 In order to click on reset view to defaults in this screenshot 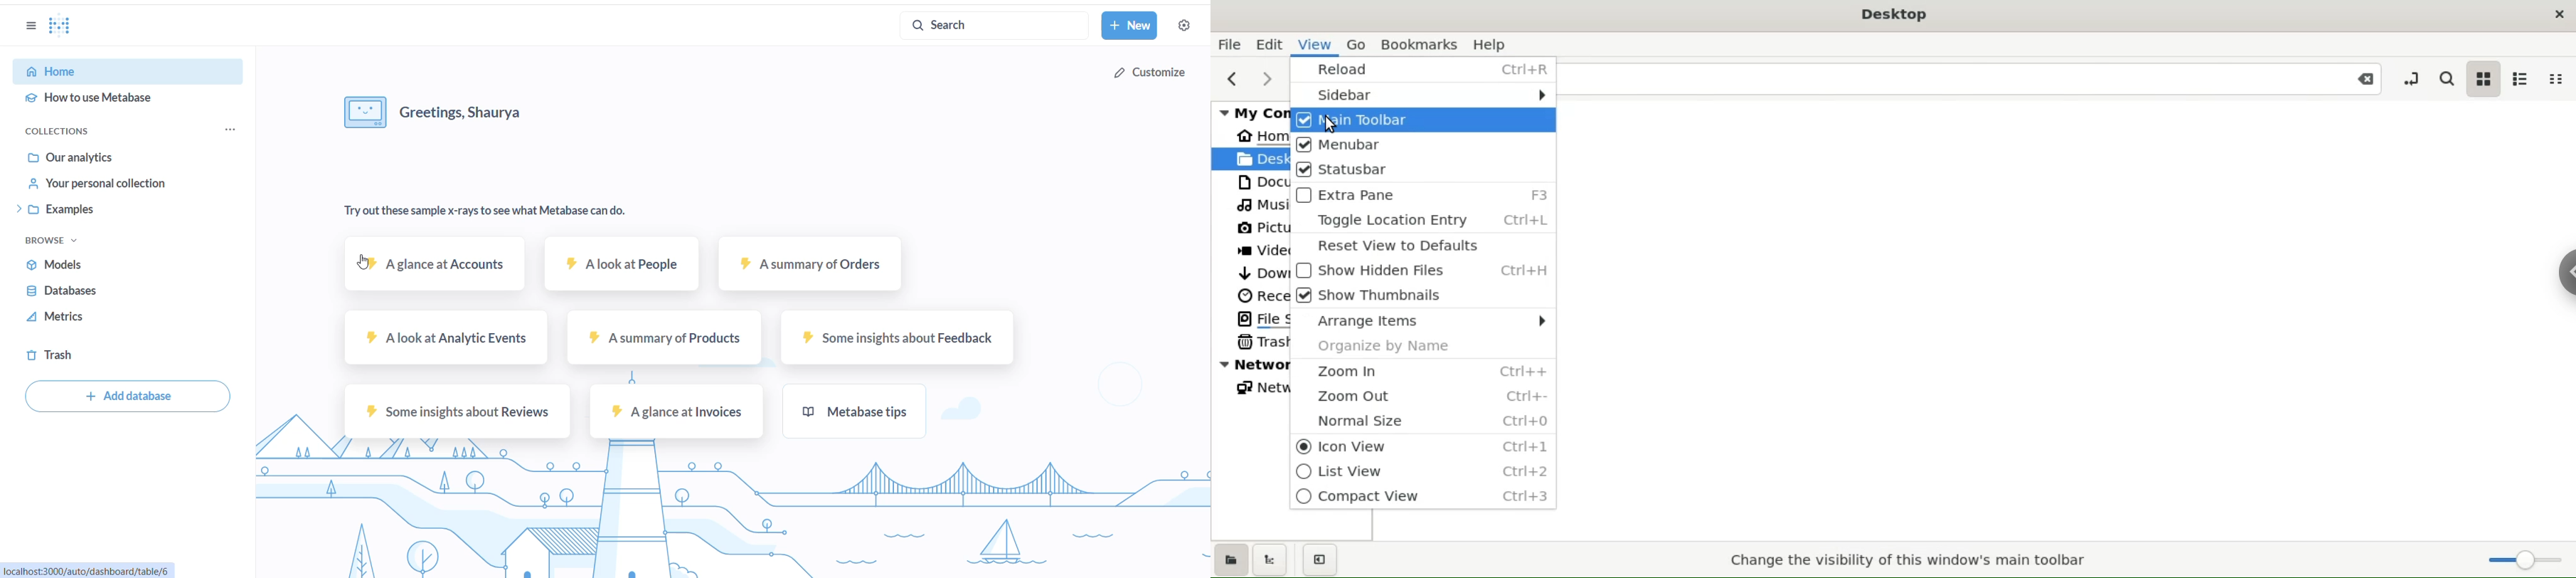, I will do `click(1424, 244)`.